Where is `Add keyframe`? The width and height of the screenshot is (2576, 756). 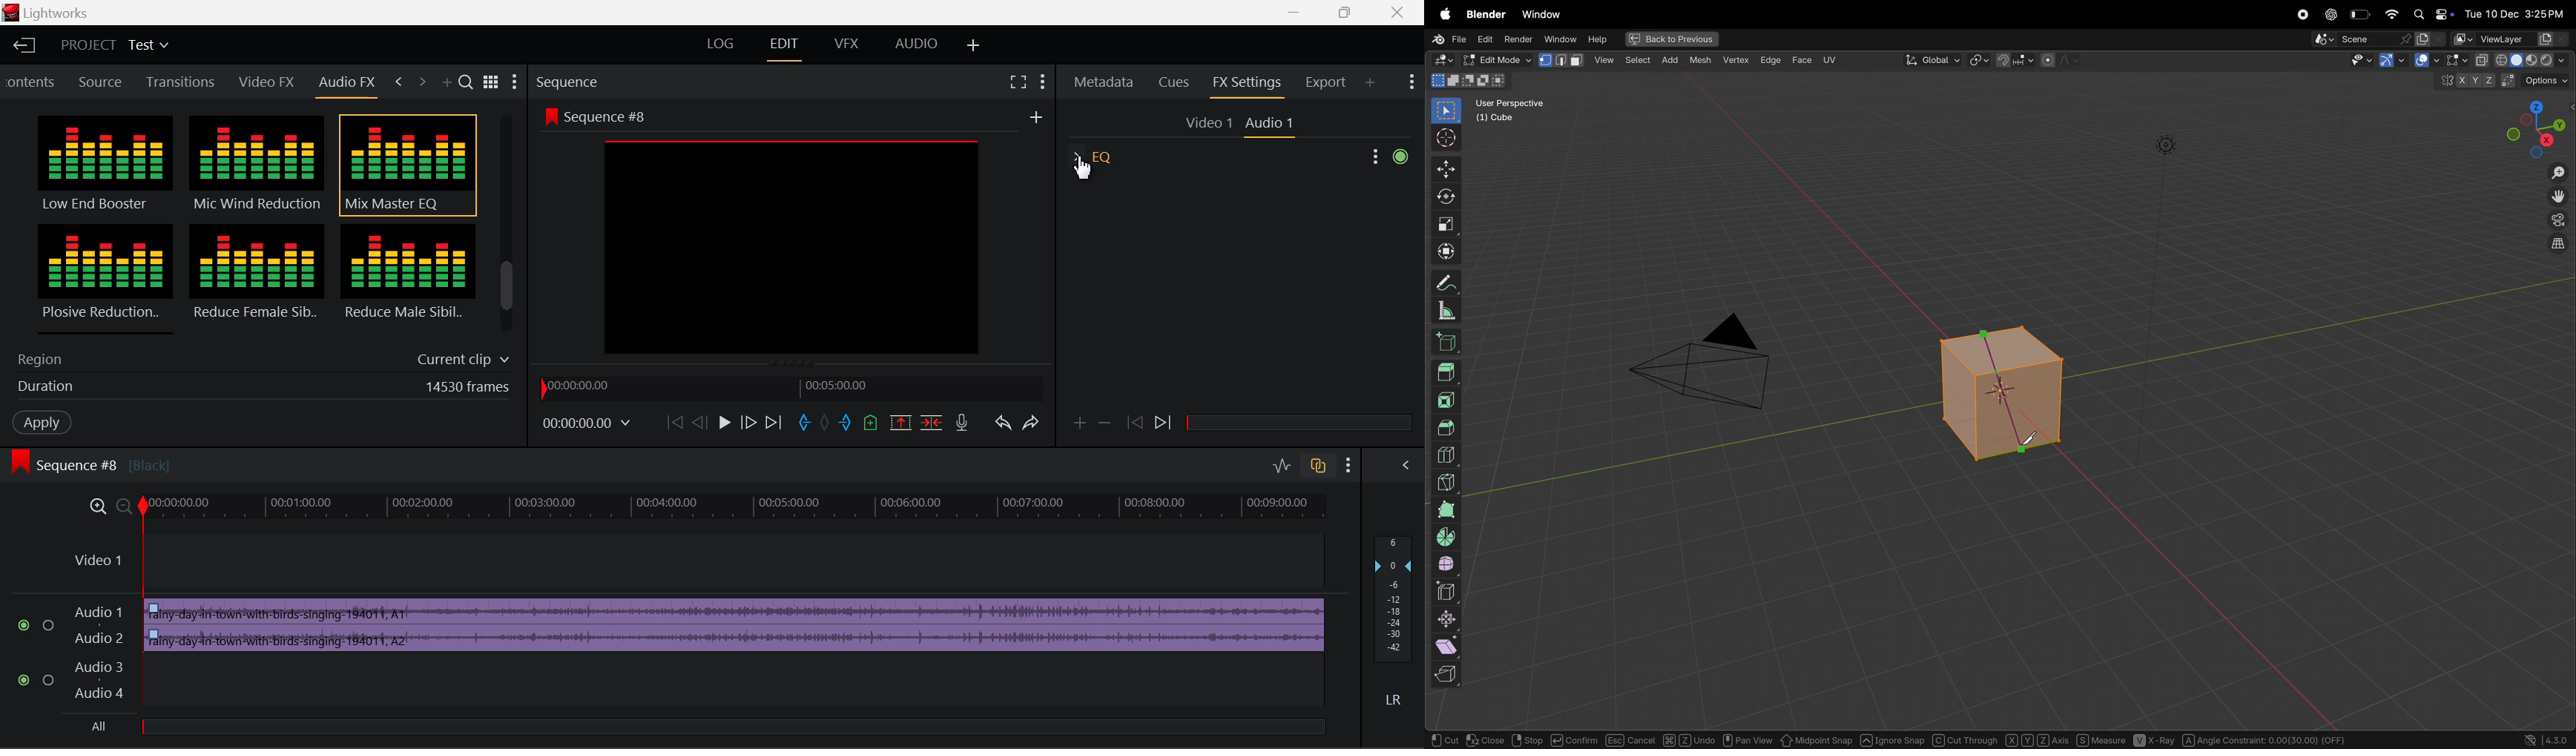 Add keyframe is located at coordinates (1077, 426).